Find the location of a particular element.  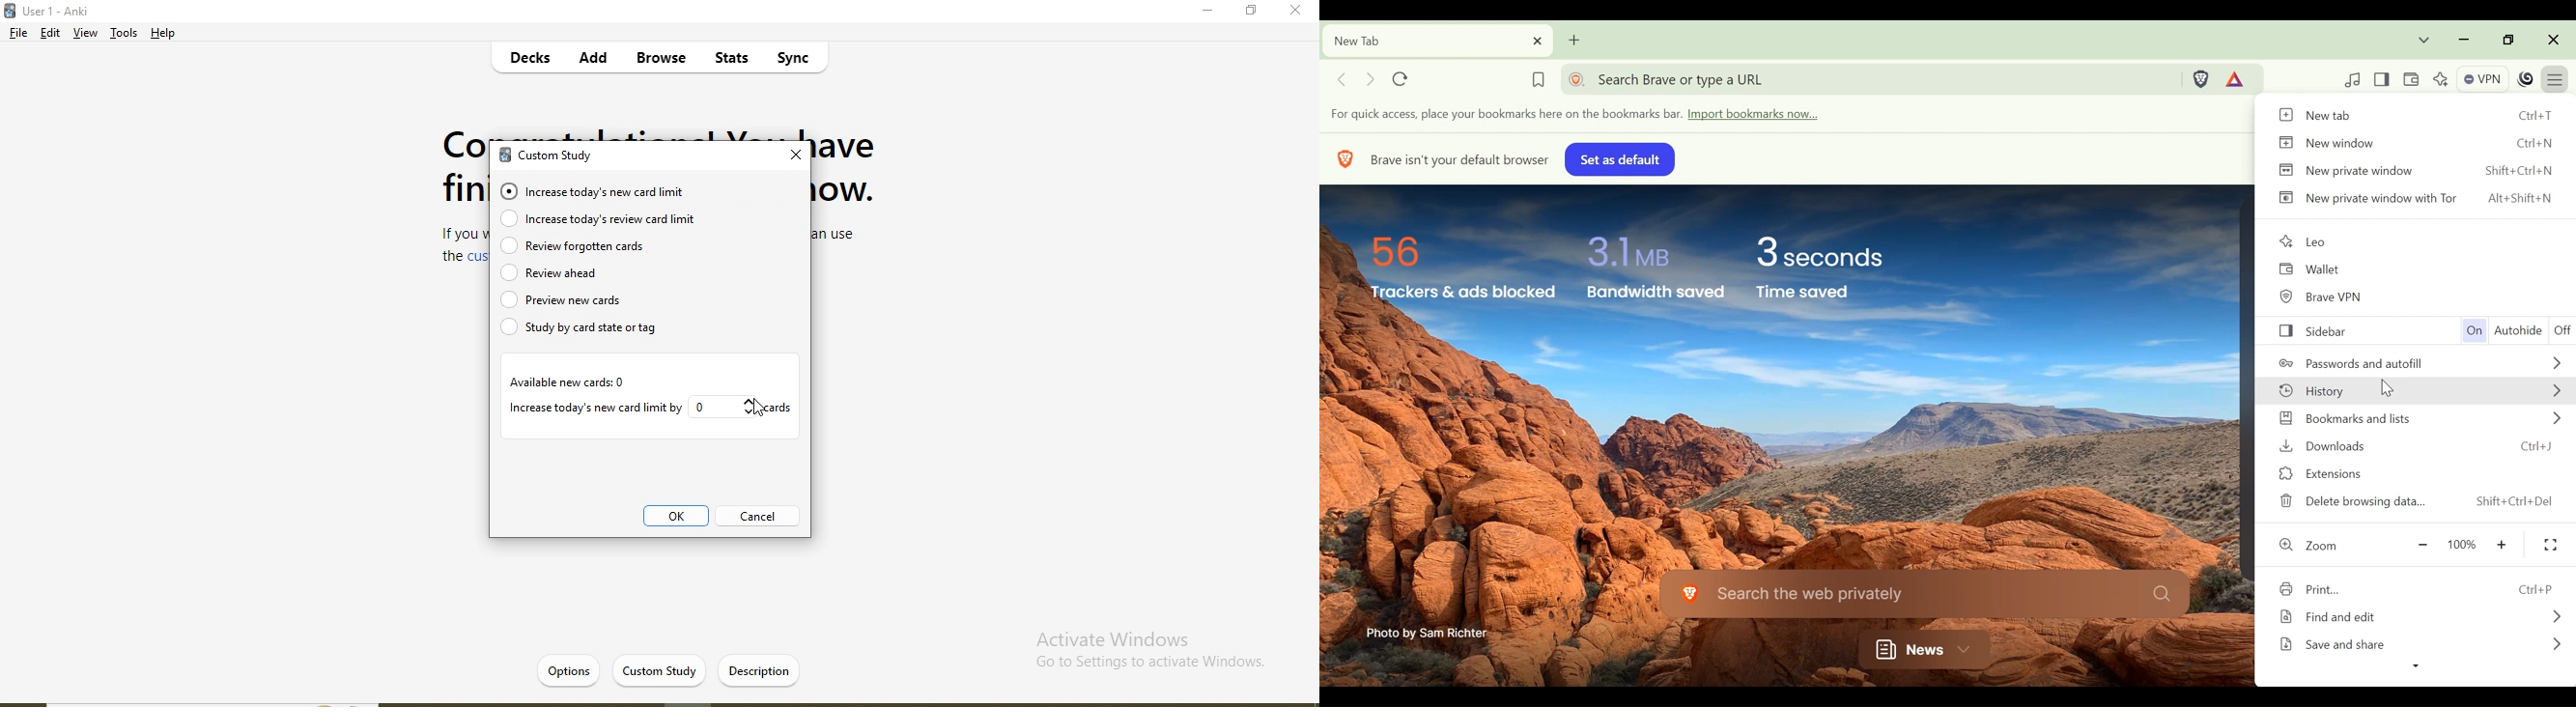

create deck is located at coordinates (672, 669).